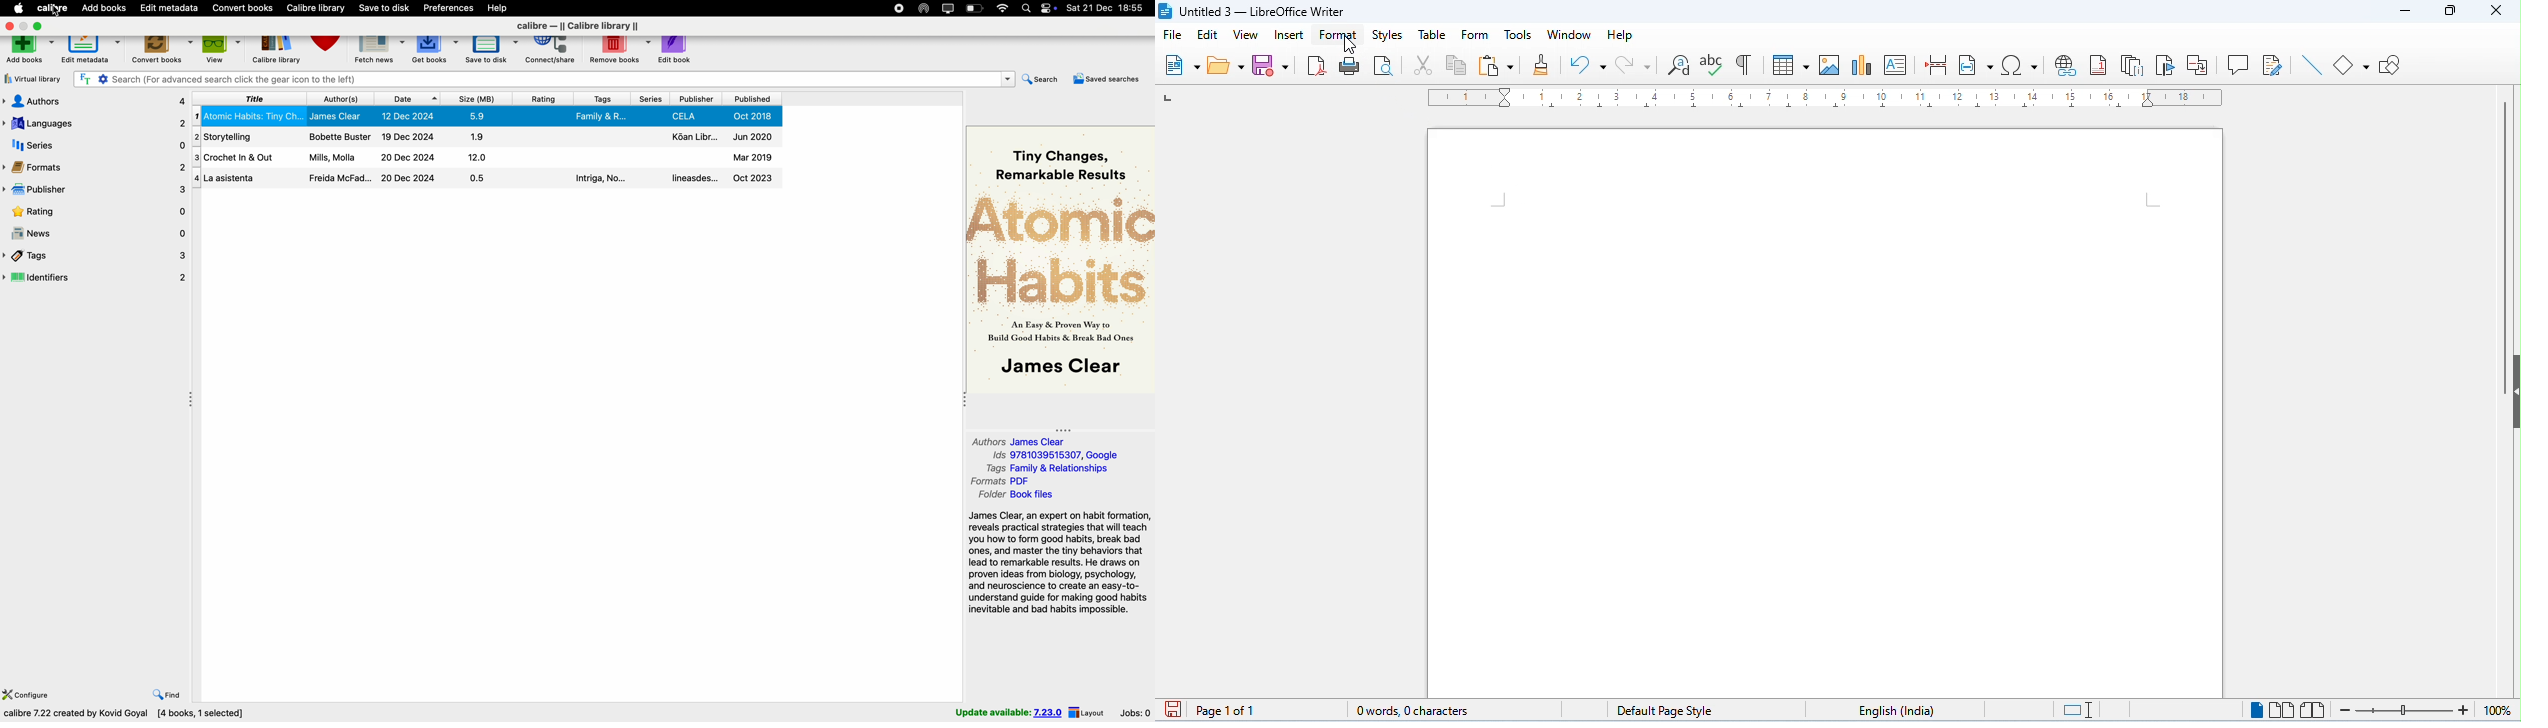 This screenshot has width=2548, height=728. What do you see at coordinates (1832, 65) in the screenshot?
I see `insert image` at bounding box center [1832, 65].